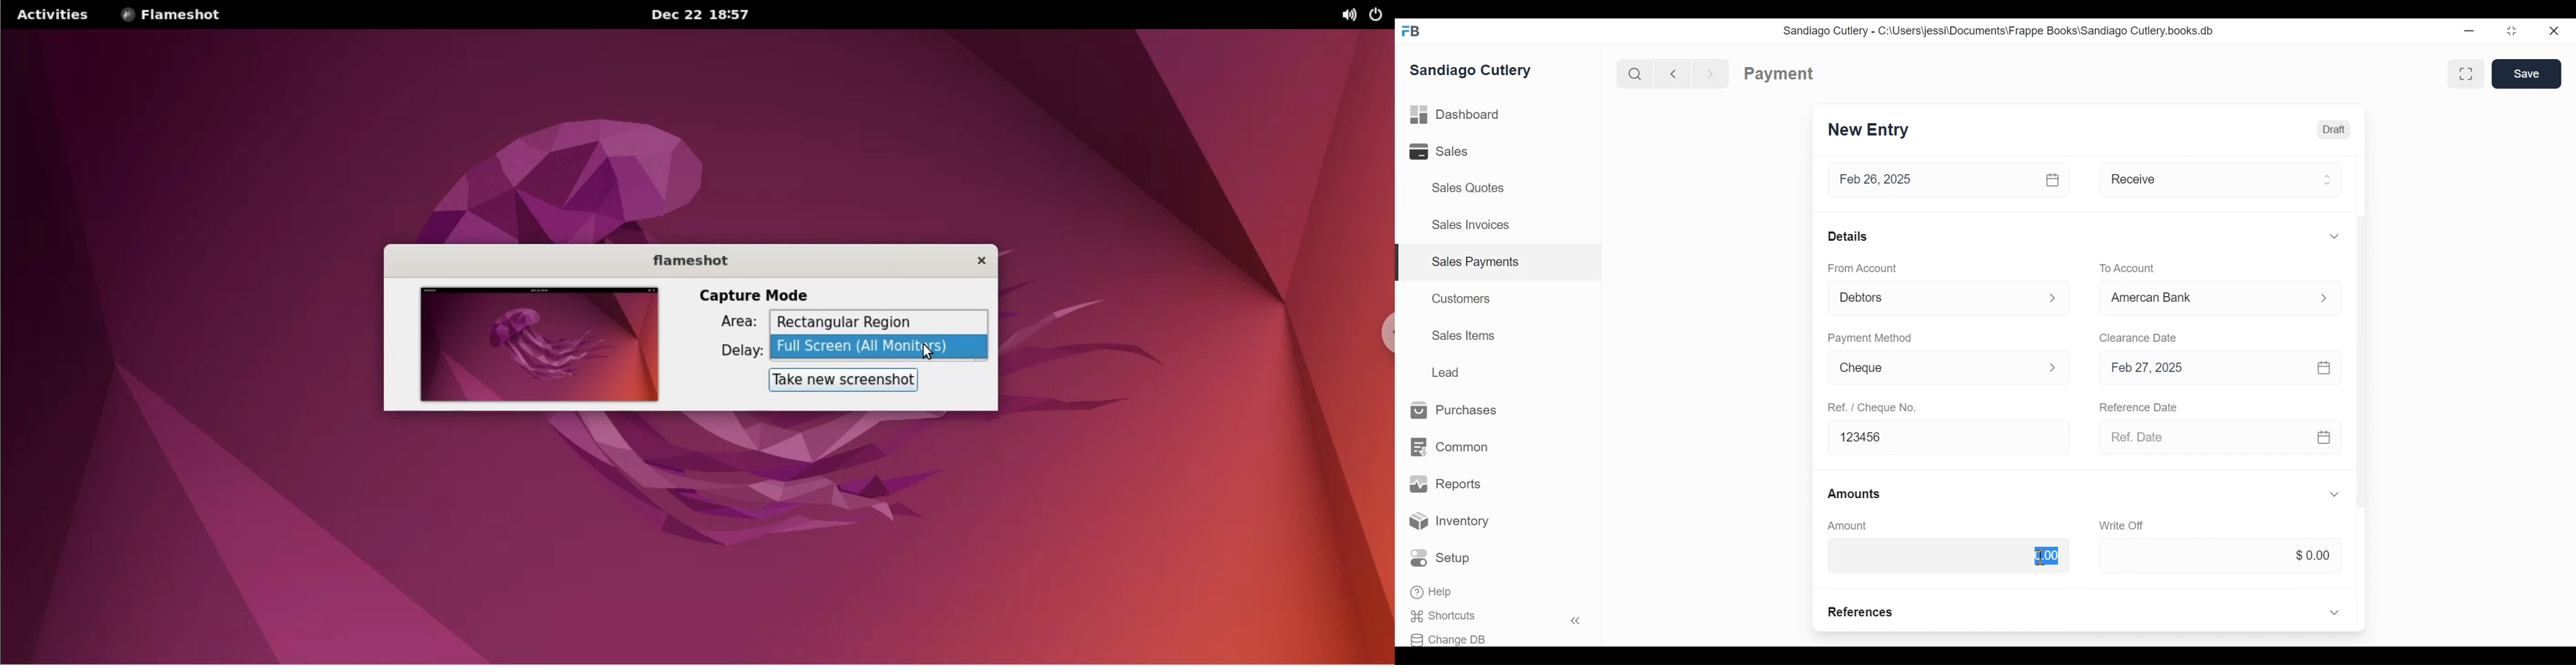  What do you see at coordinates (1861, 267) in the screenshot?
I see `From Account` at bounding box center [1861, 267].